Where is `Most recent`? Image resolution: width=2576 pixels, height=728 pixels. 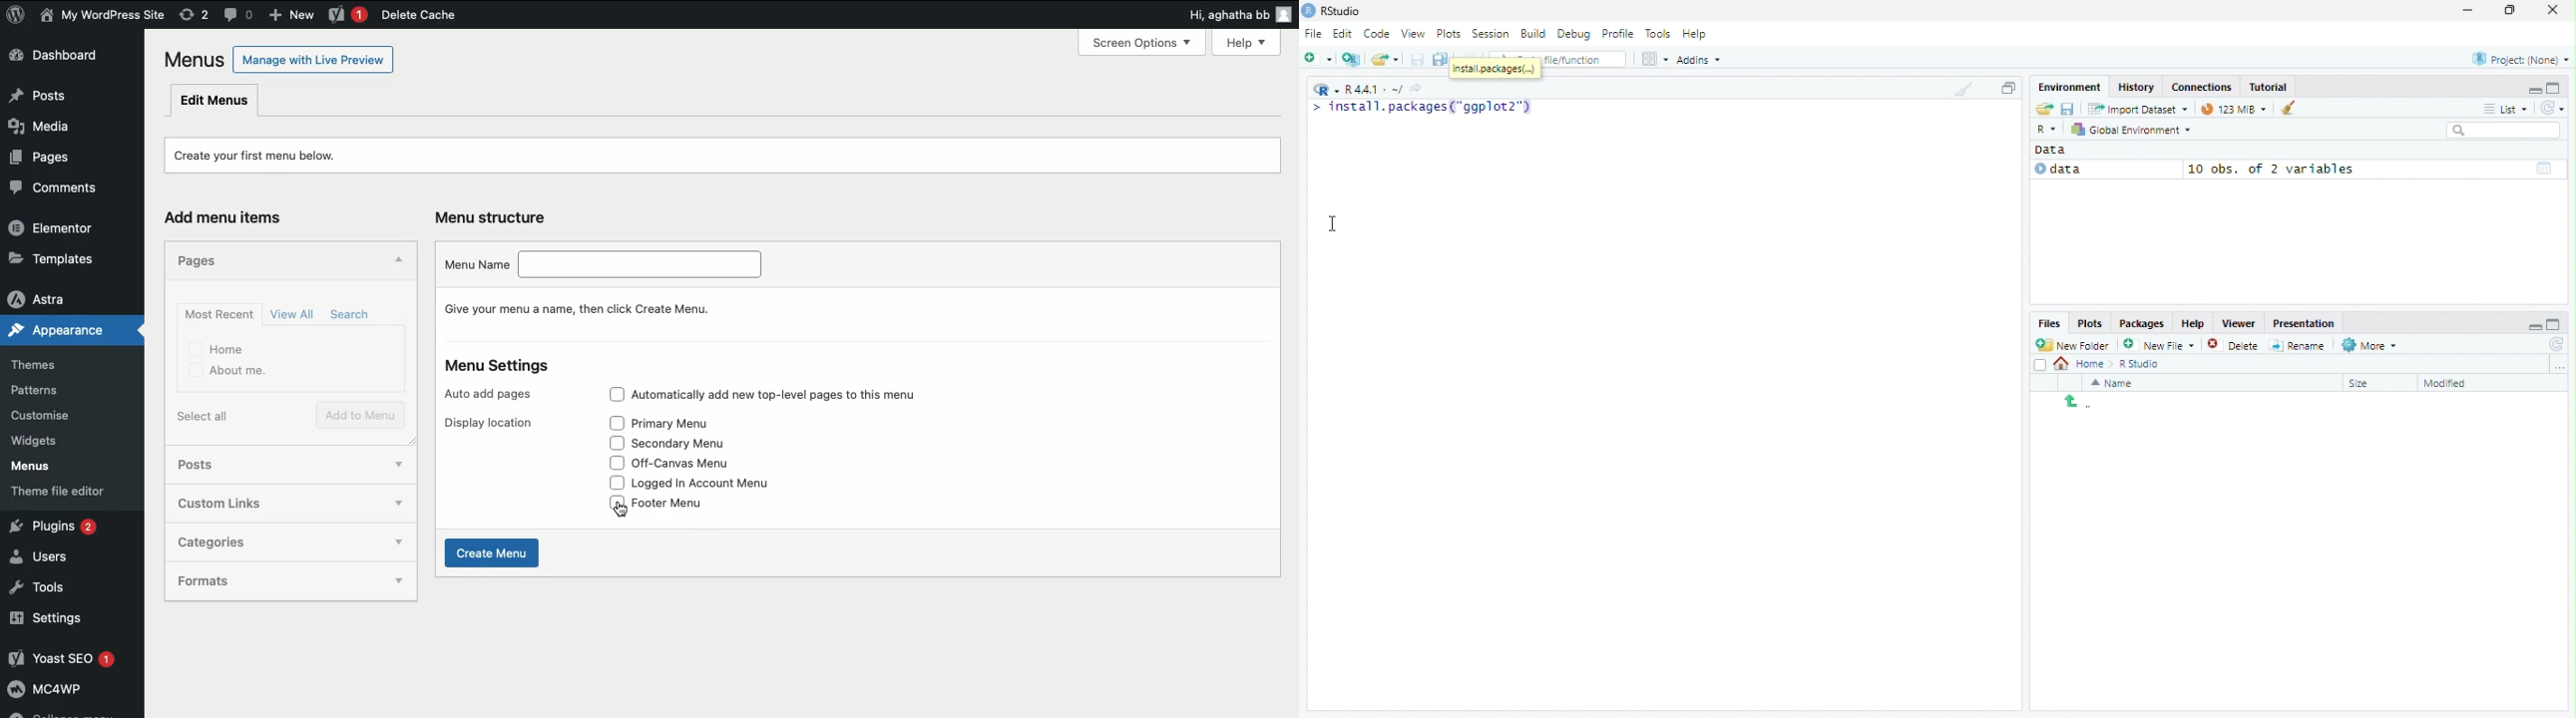 Most recent is located at coordinates (218, 315).